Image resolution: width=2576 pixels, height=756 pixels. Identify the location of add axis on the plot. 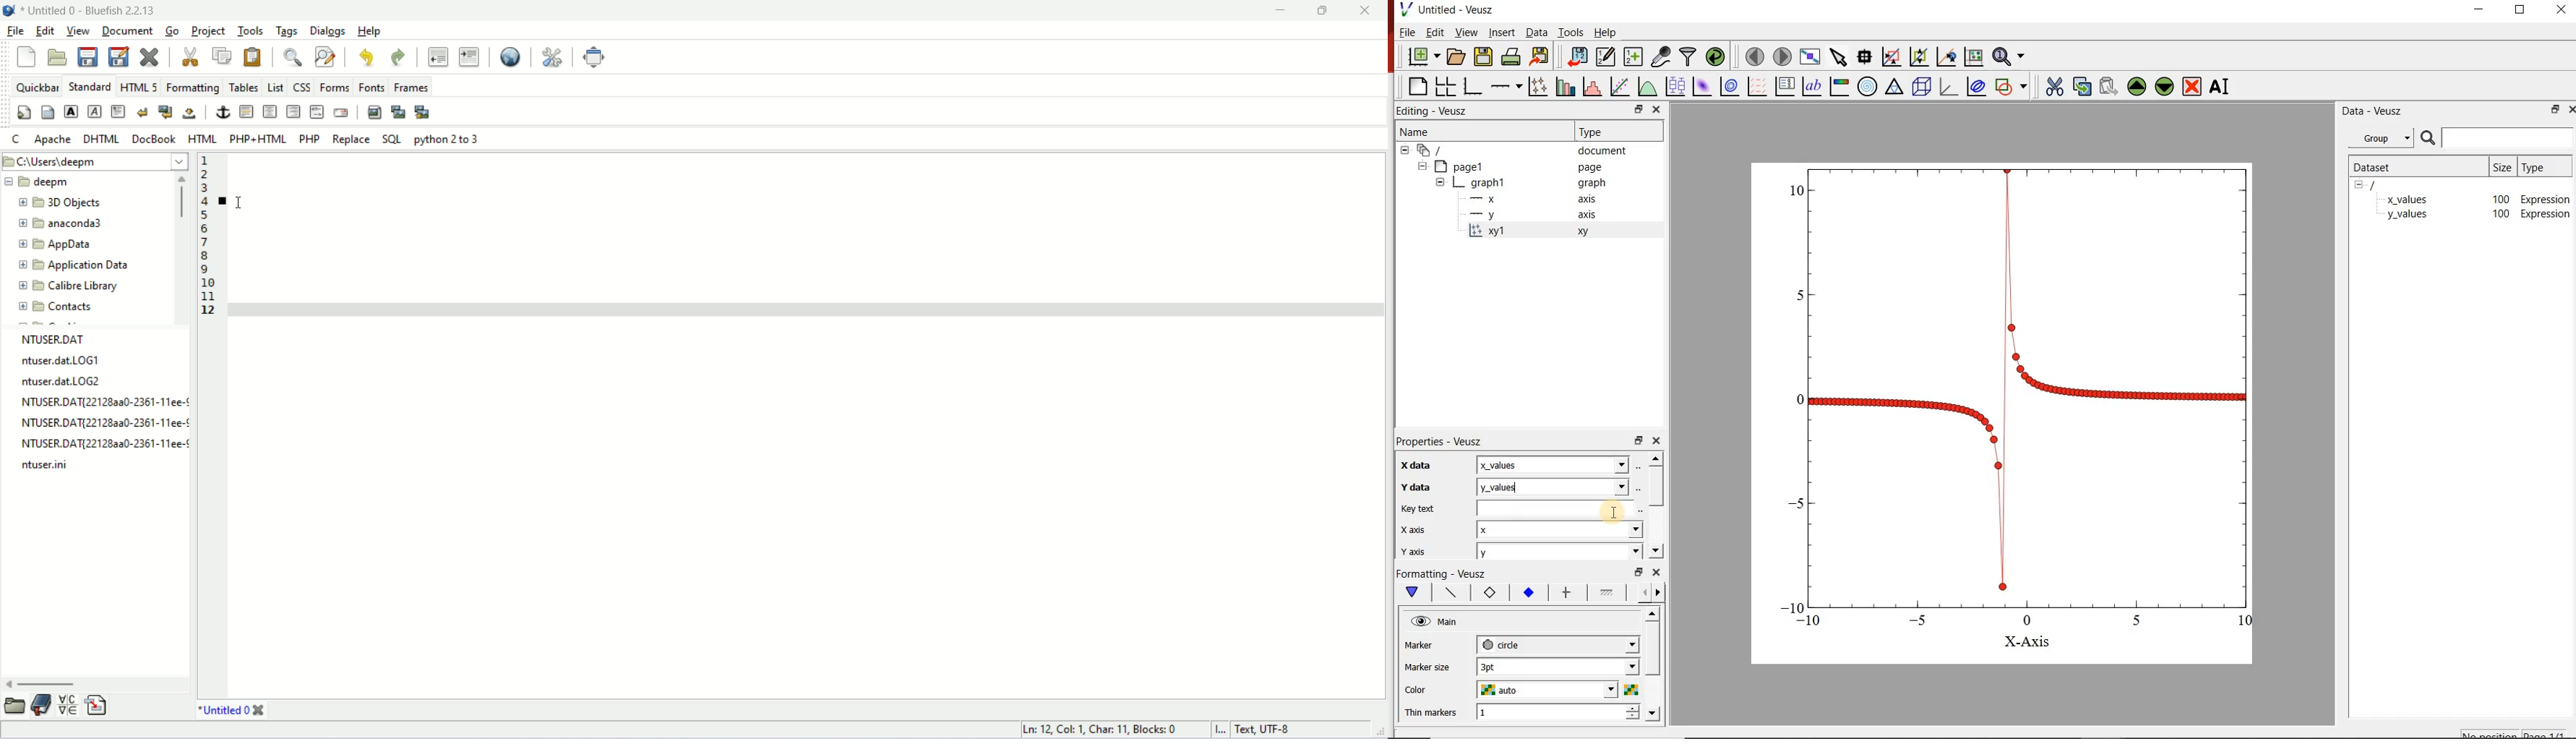
(1507, 86).